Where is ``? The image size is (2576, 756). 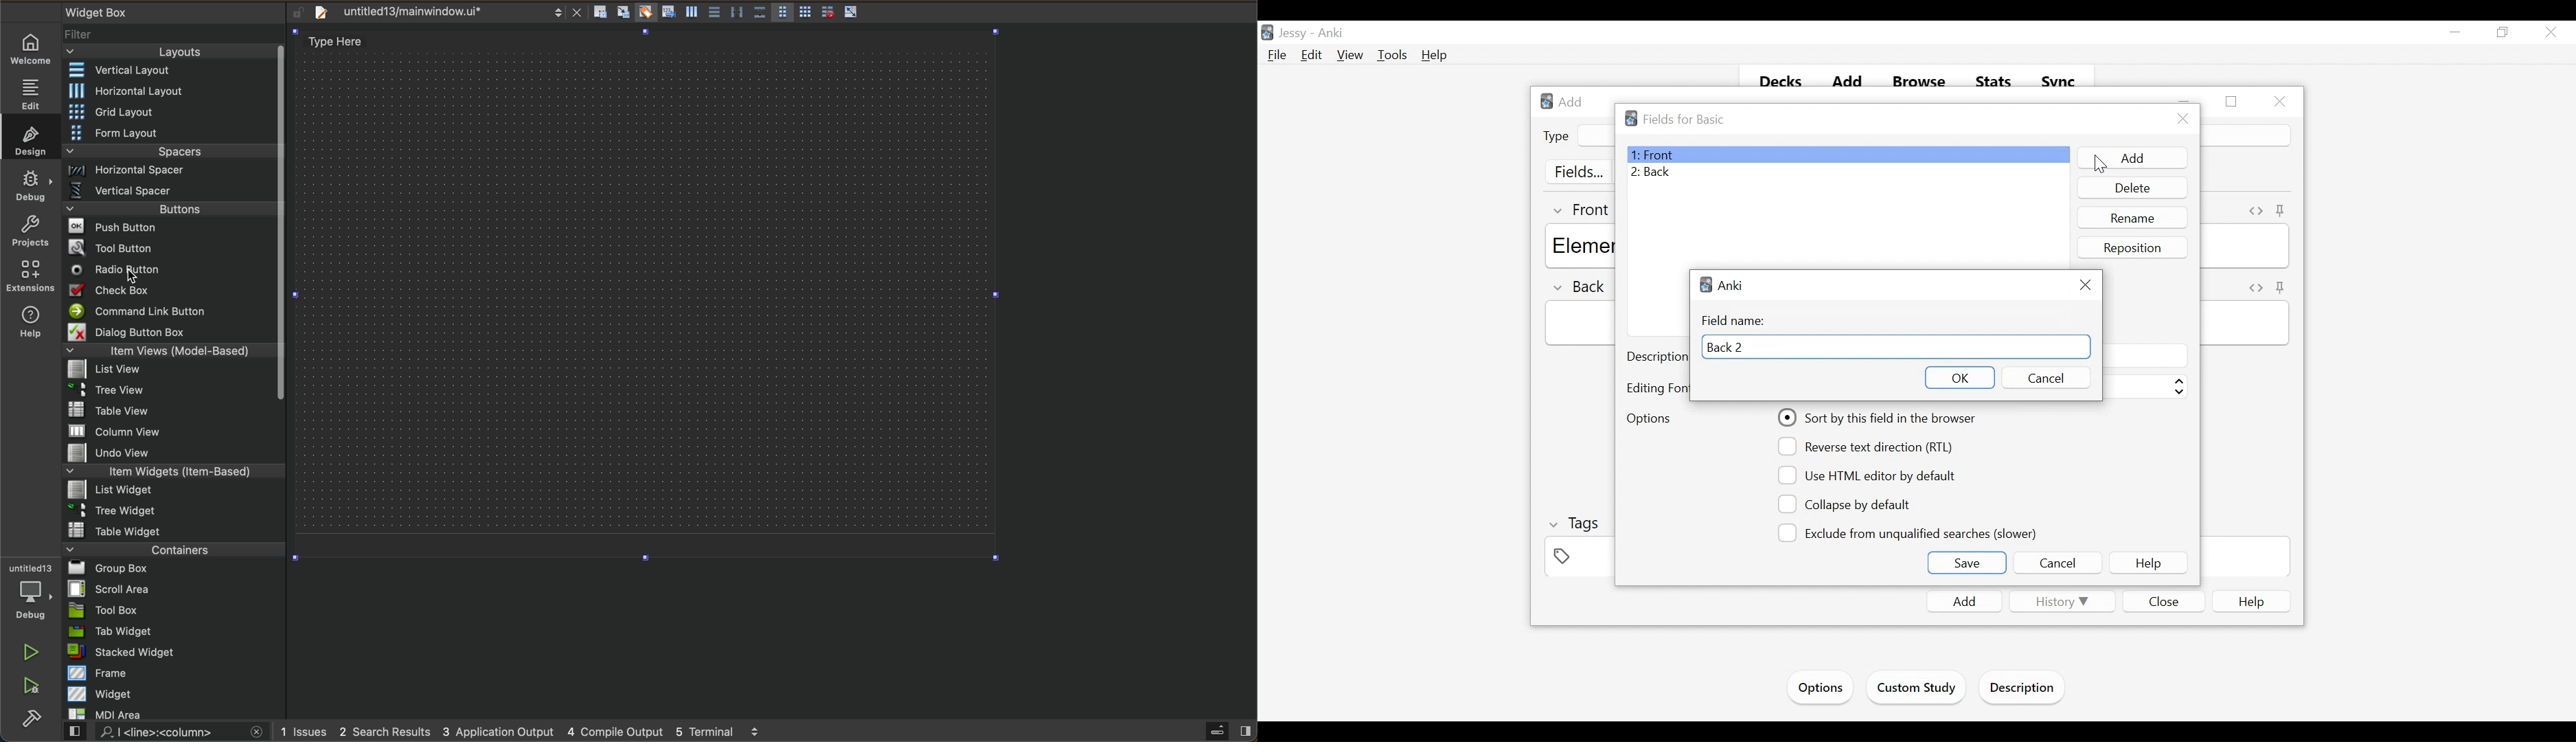  is located at coordinates (759, 13).